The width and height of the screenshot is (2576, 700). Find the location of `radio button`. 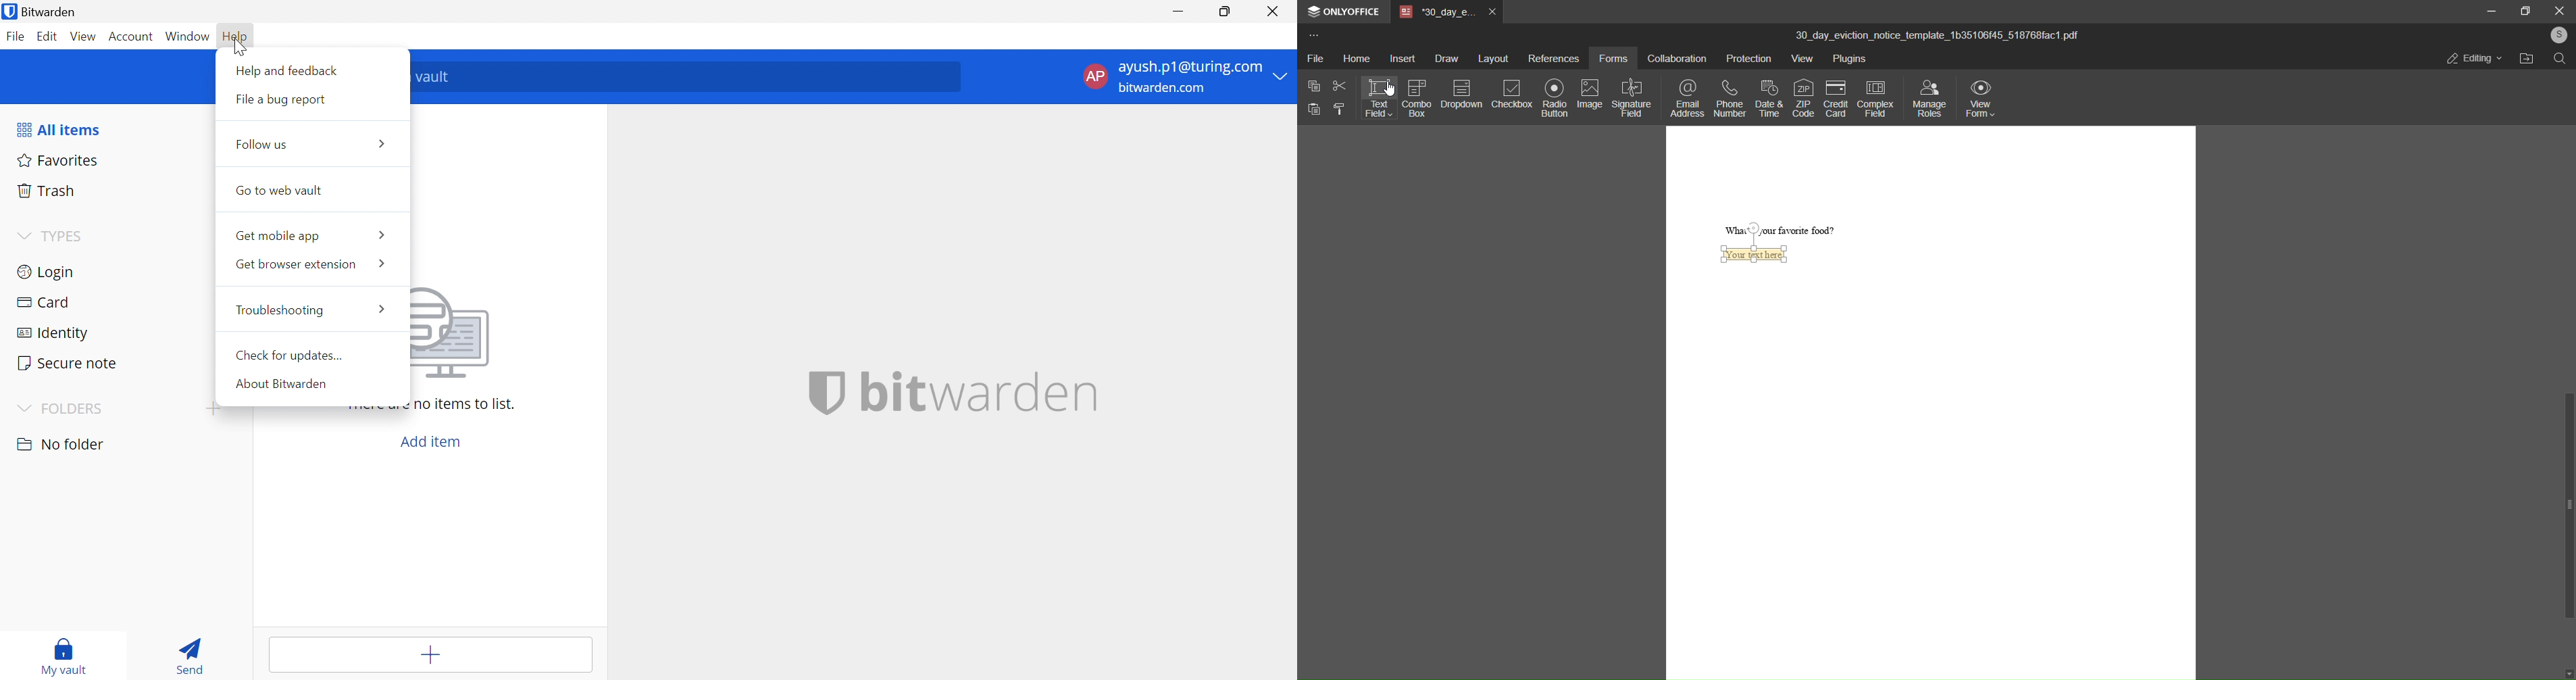

radio button is located at coordinates (1552, 97).